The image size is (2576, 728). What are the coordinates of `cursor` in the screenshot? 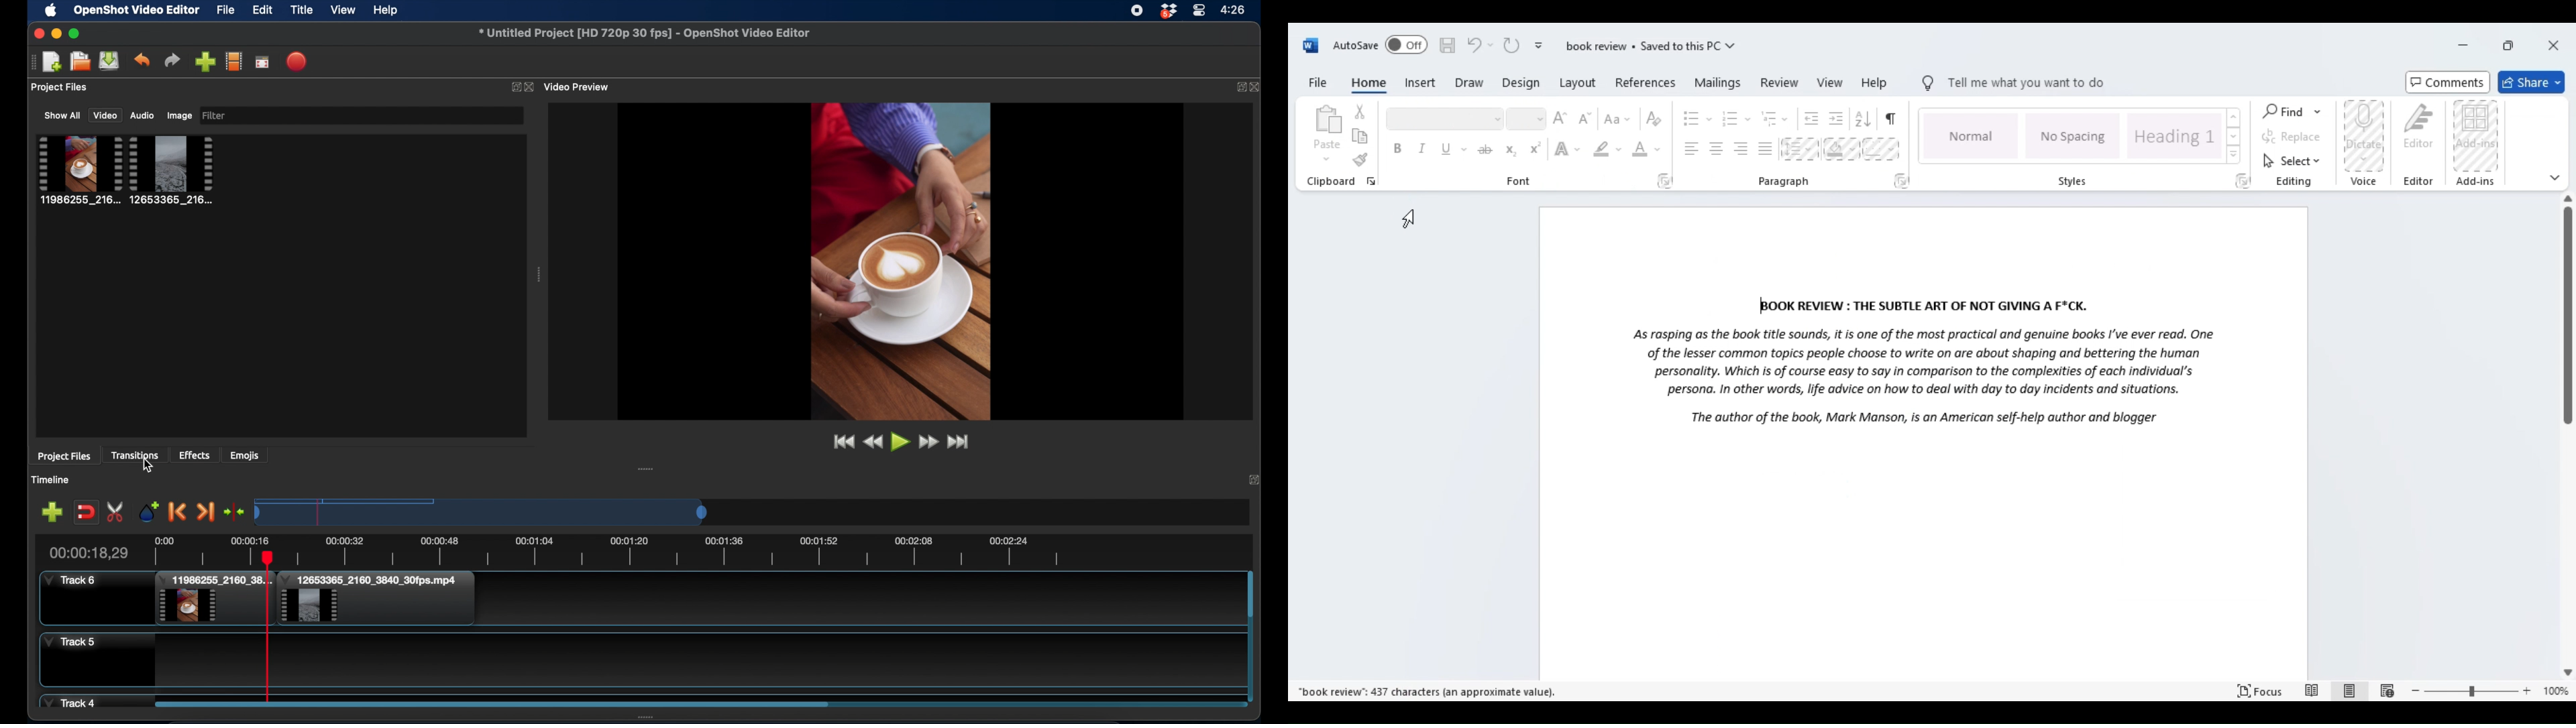 It's located at (147, 465).